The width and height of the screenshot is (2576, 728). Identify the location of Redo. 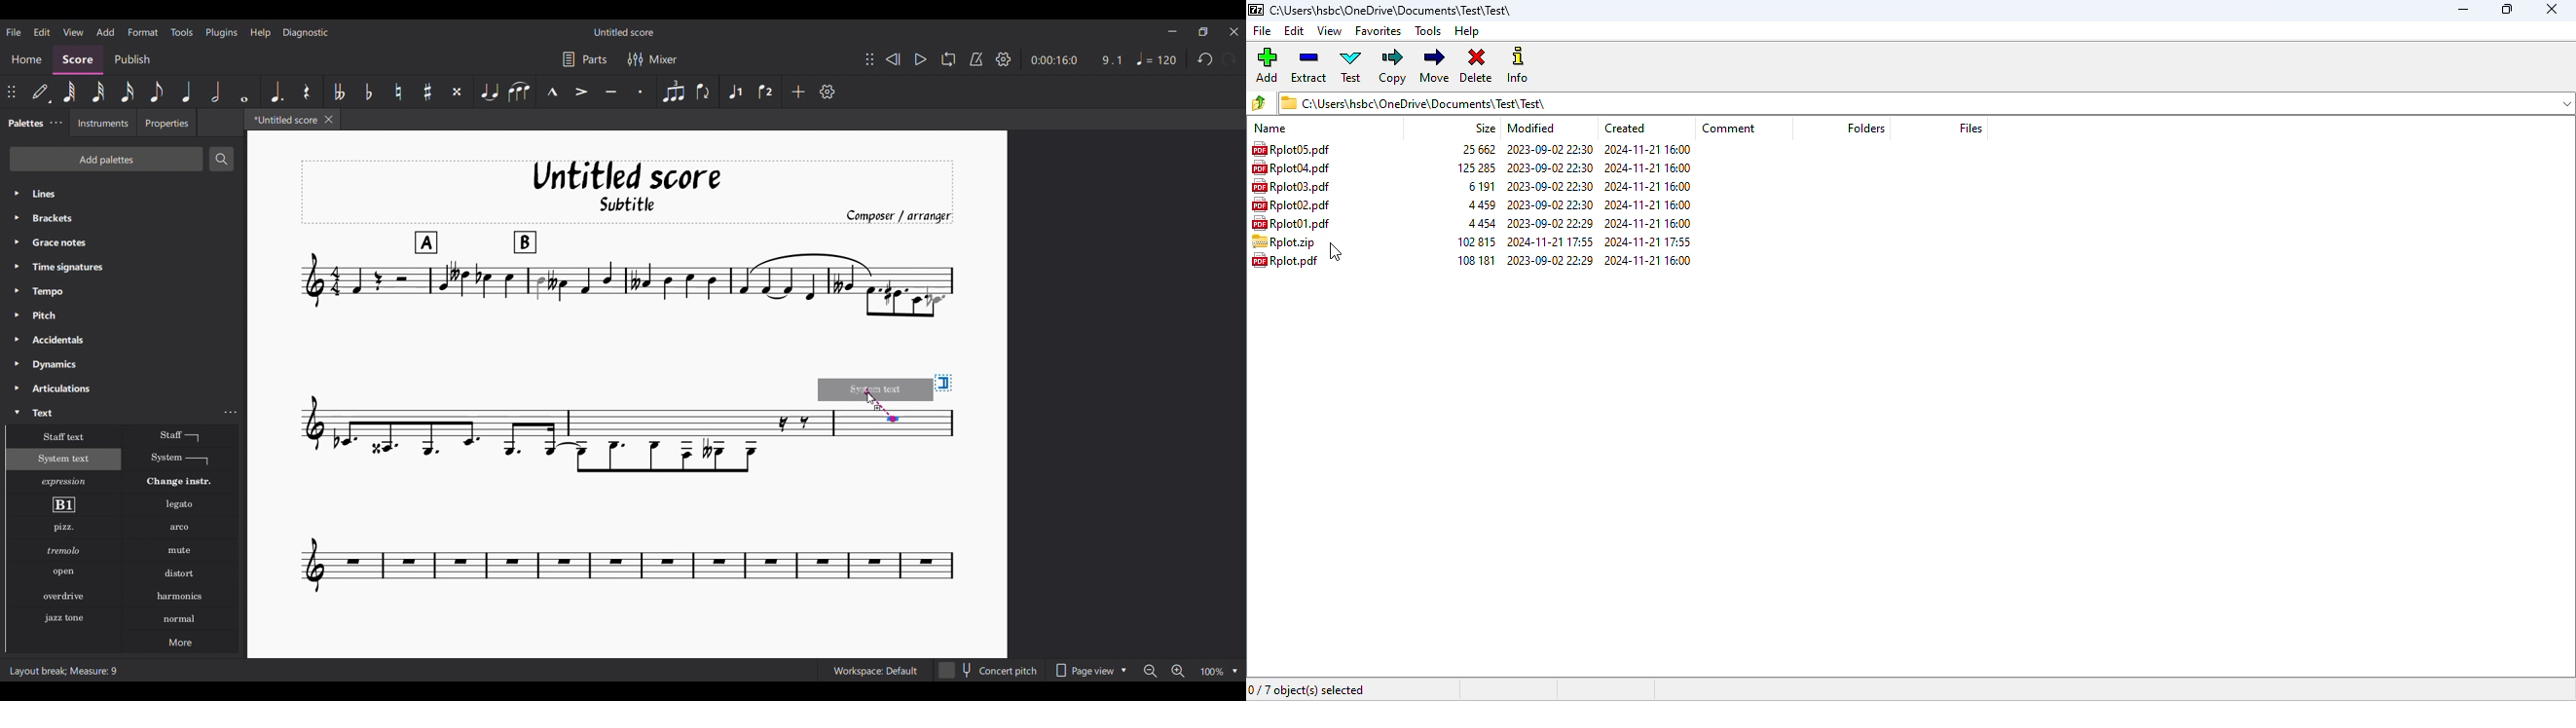
(1229, 59).